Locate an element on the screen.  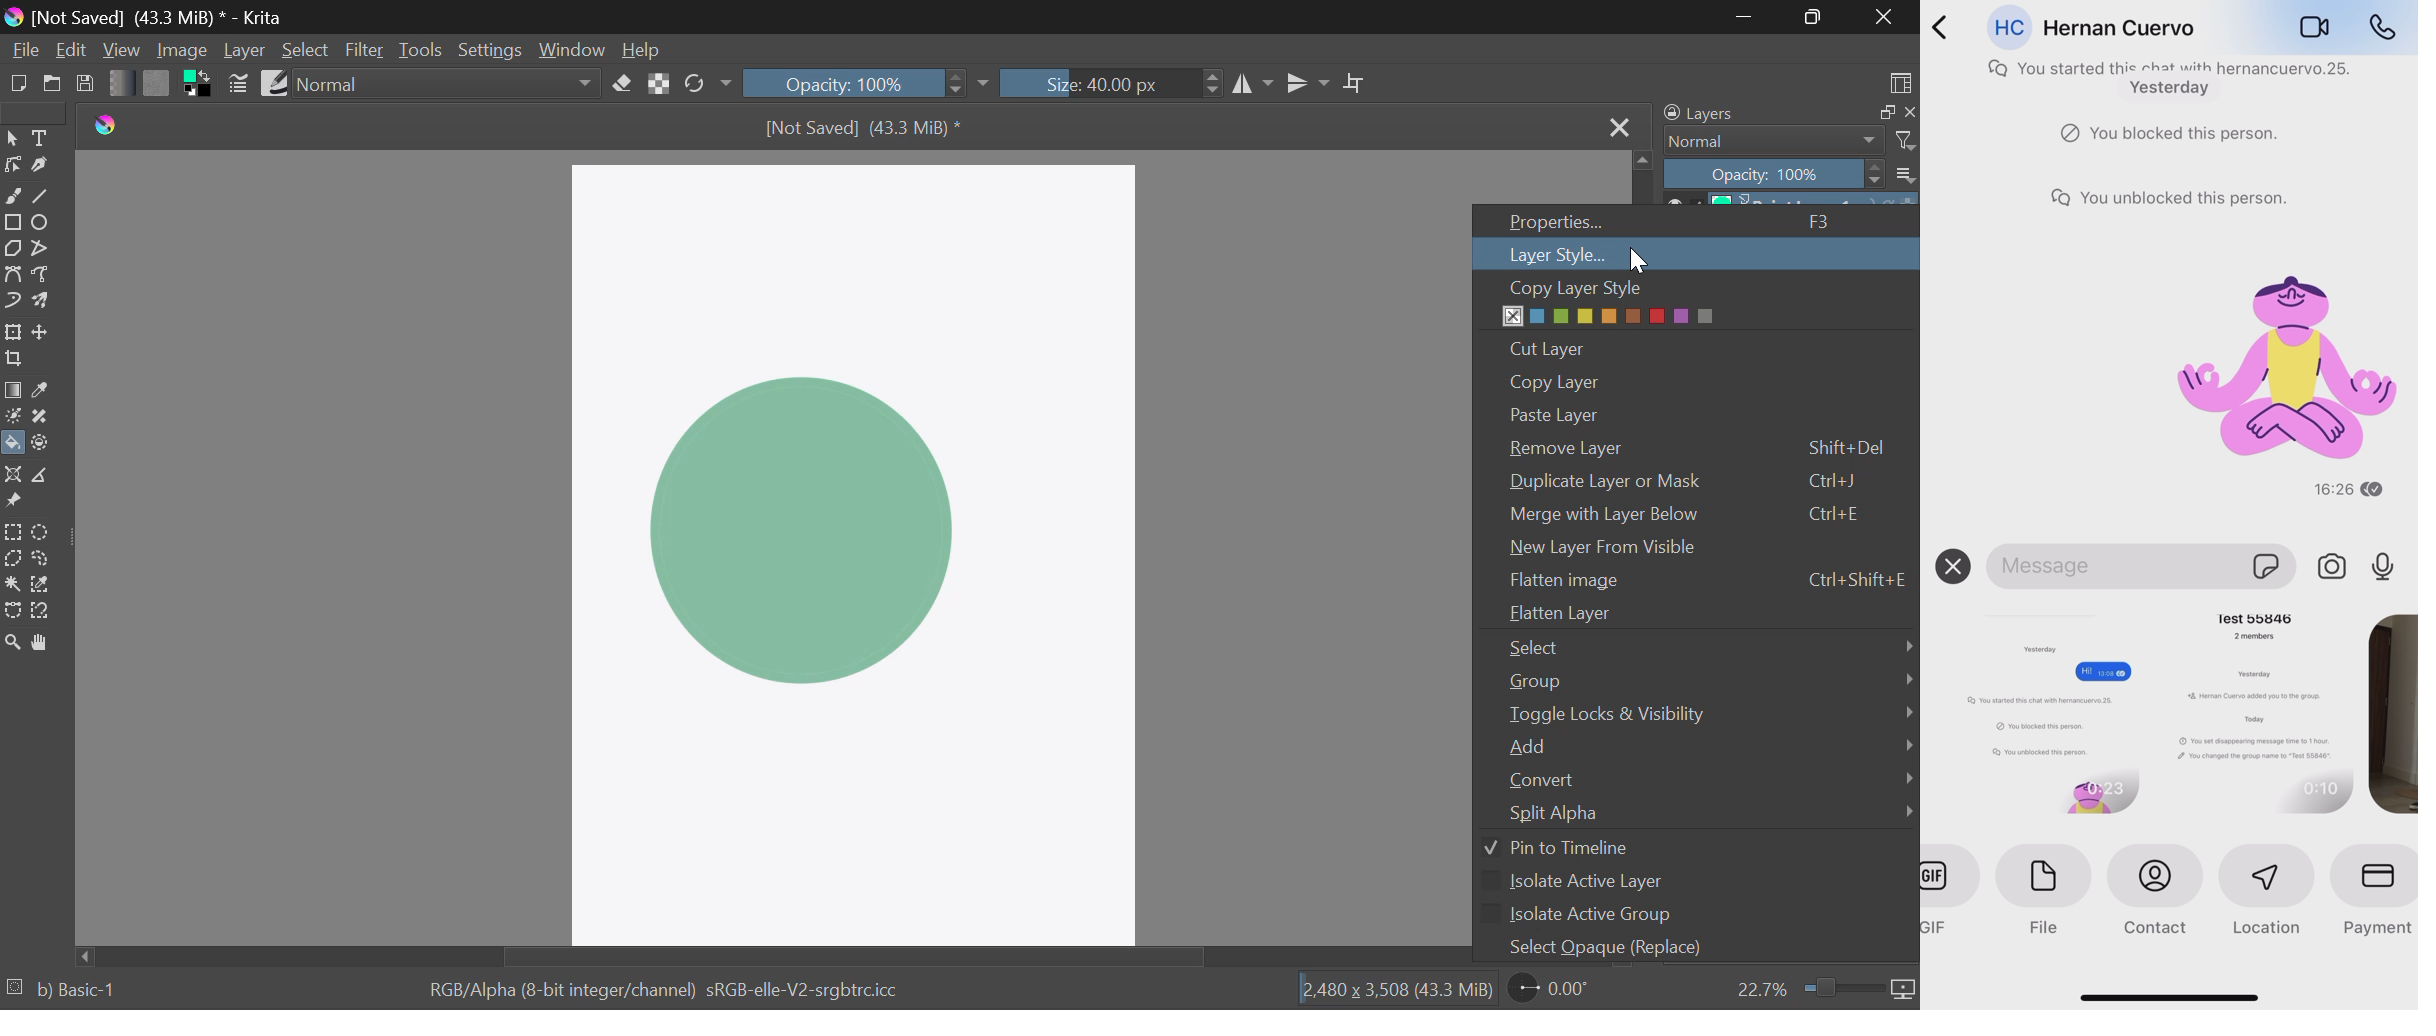
Calligraphic Tool is located at coordinates (41, 165).